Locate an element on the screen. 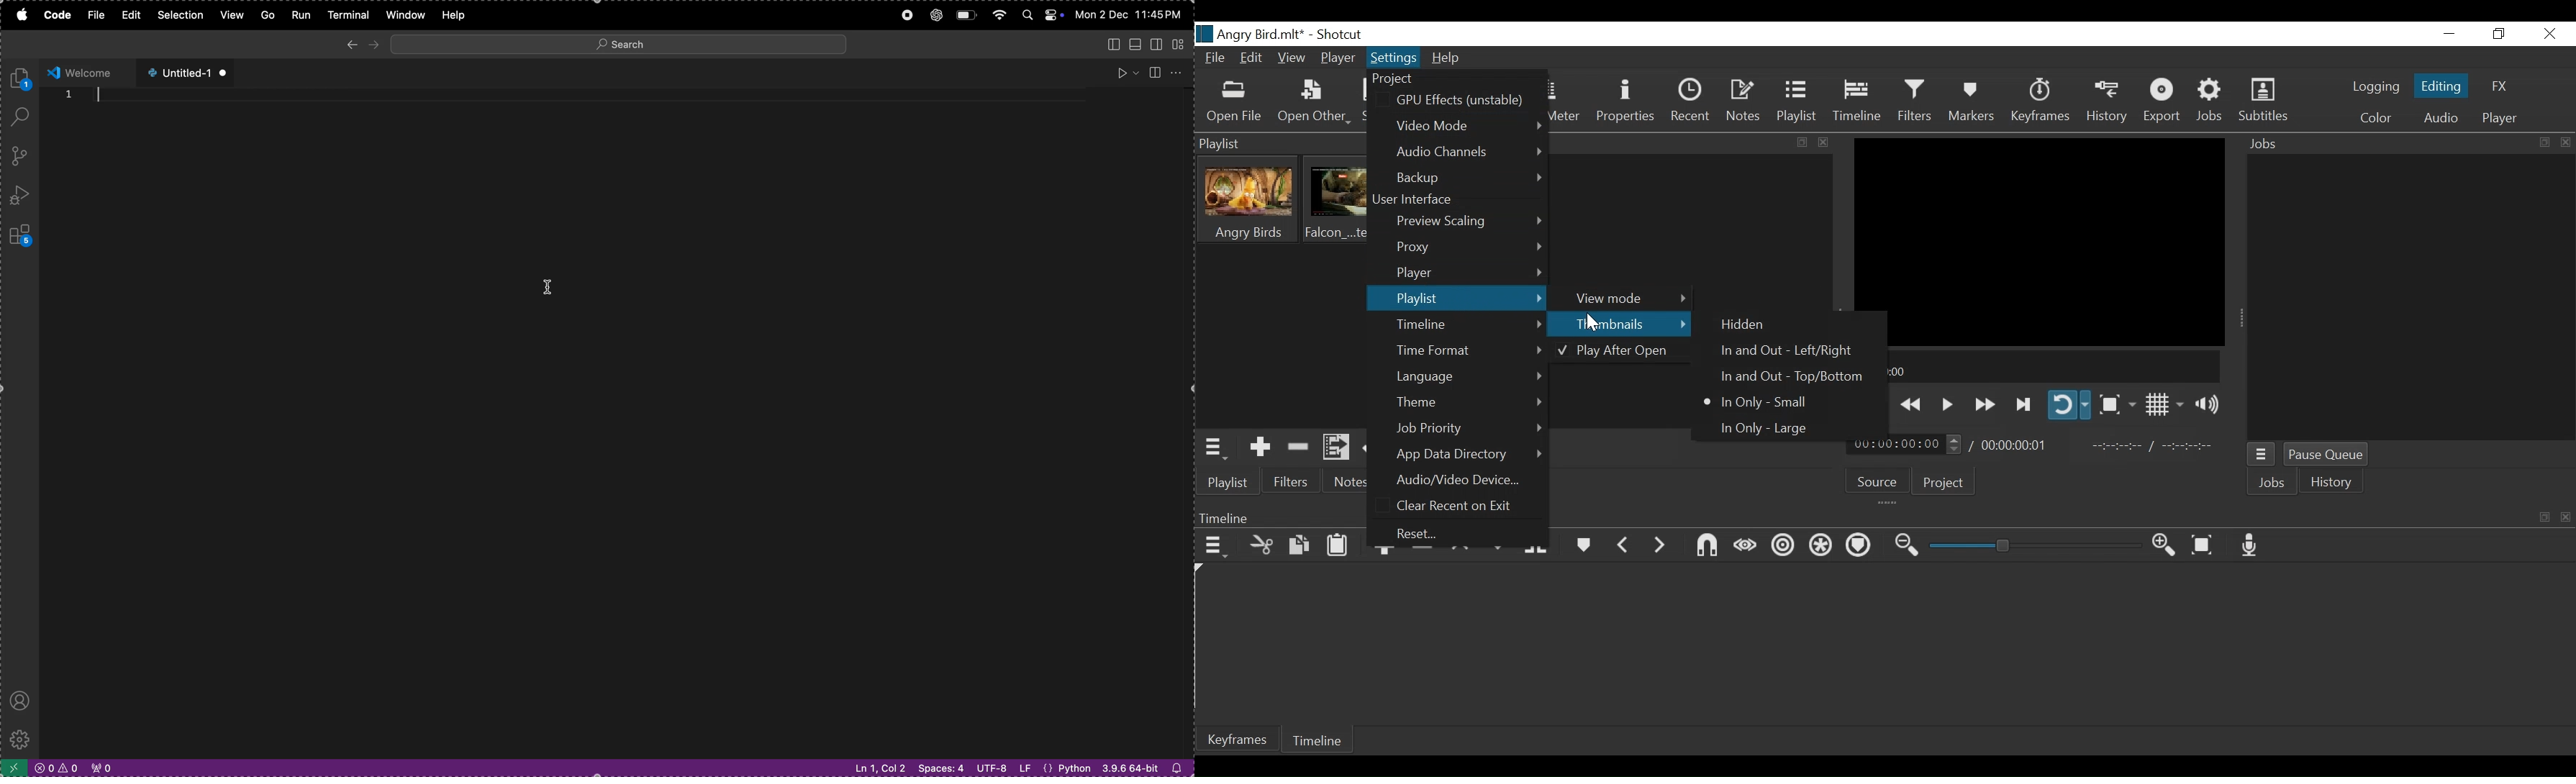 This screenshot has height=784, width=2576. Source is located at coordinates (1879, 481).